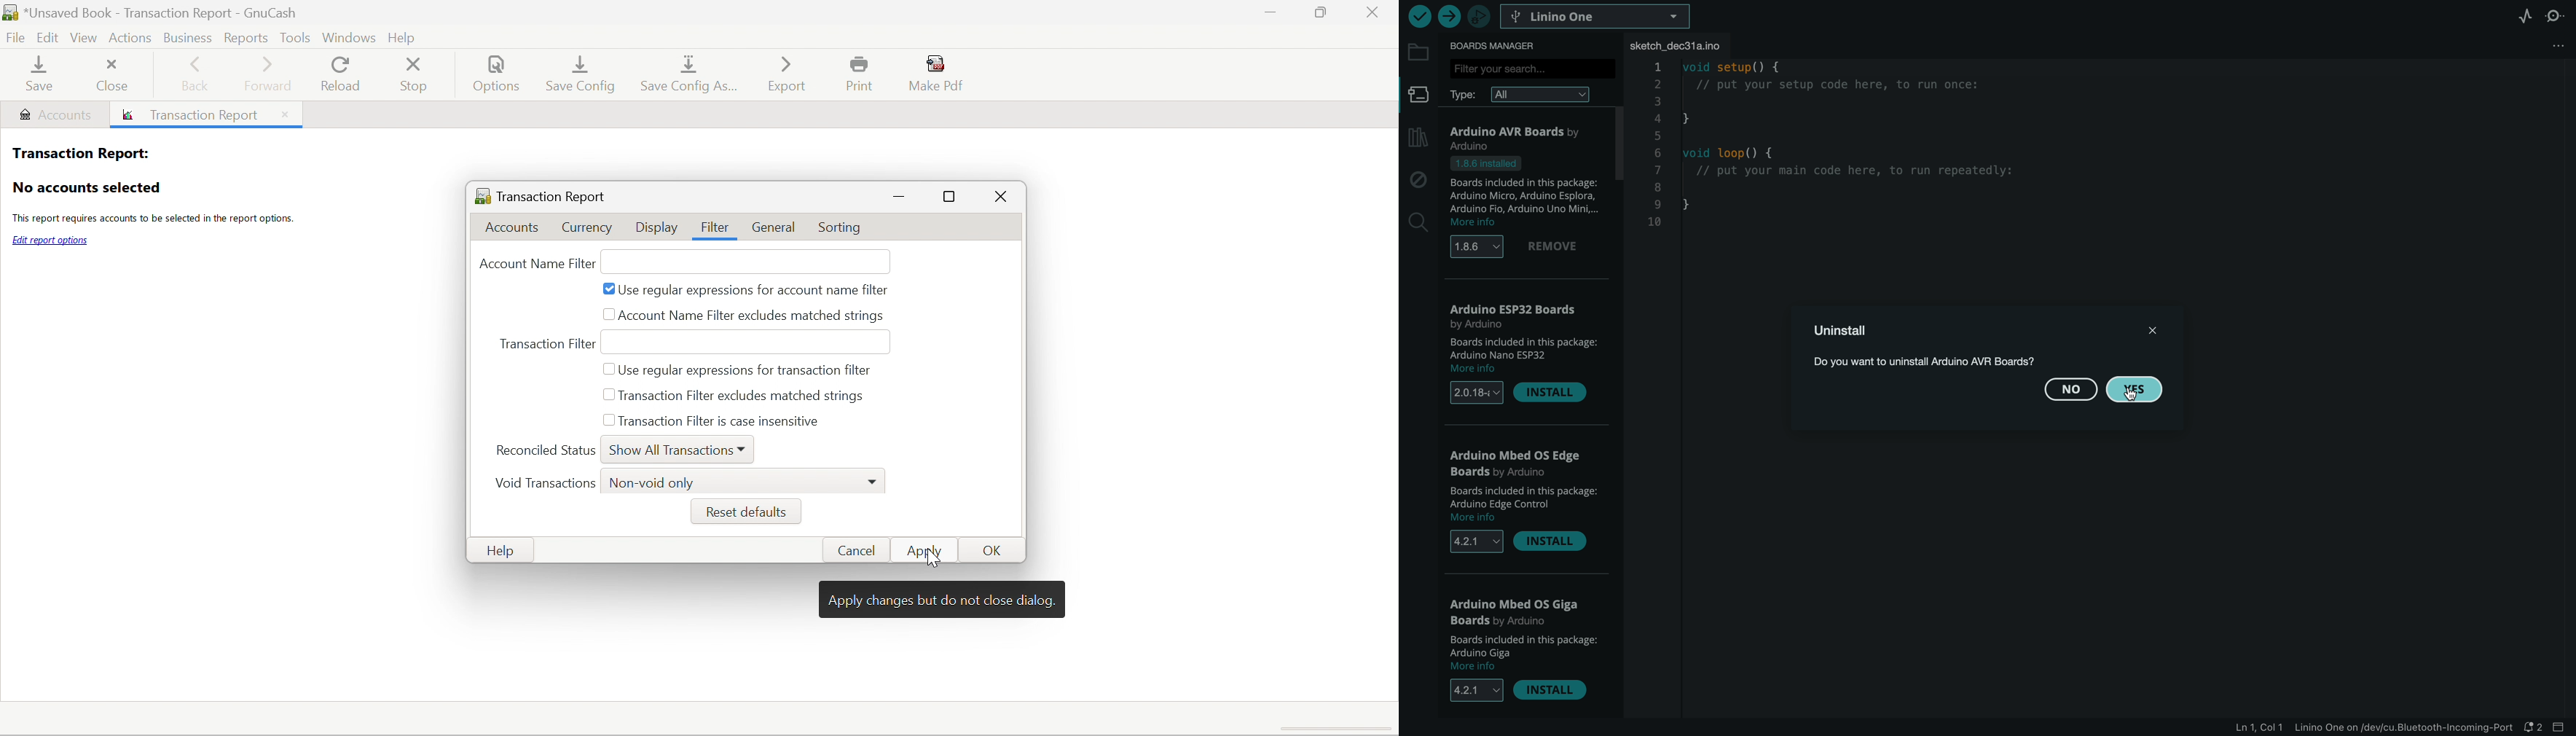 This screenshot has height=756, width=2576. What do you see at coordinates (86, 188) in the screenshot?
I see `No accounts selected` at bounding box center [86, 188].